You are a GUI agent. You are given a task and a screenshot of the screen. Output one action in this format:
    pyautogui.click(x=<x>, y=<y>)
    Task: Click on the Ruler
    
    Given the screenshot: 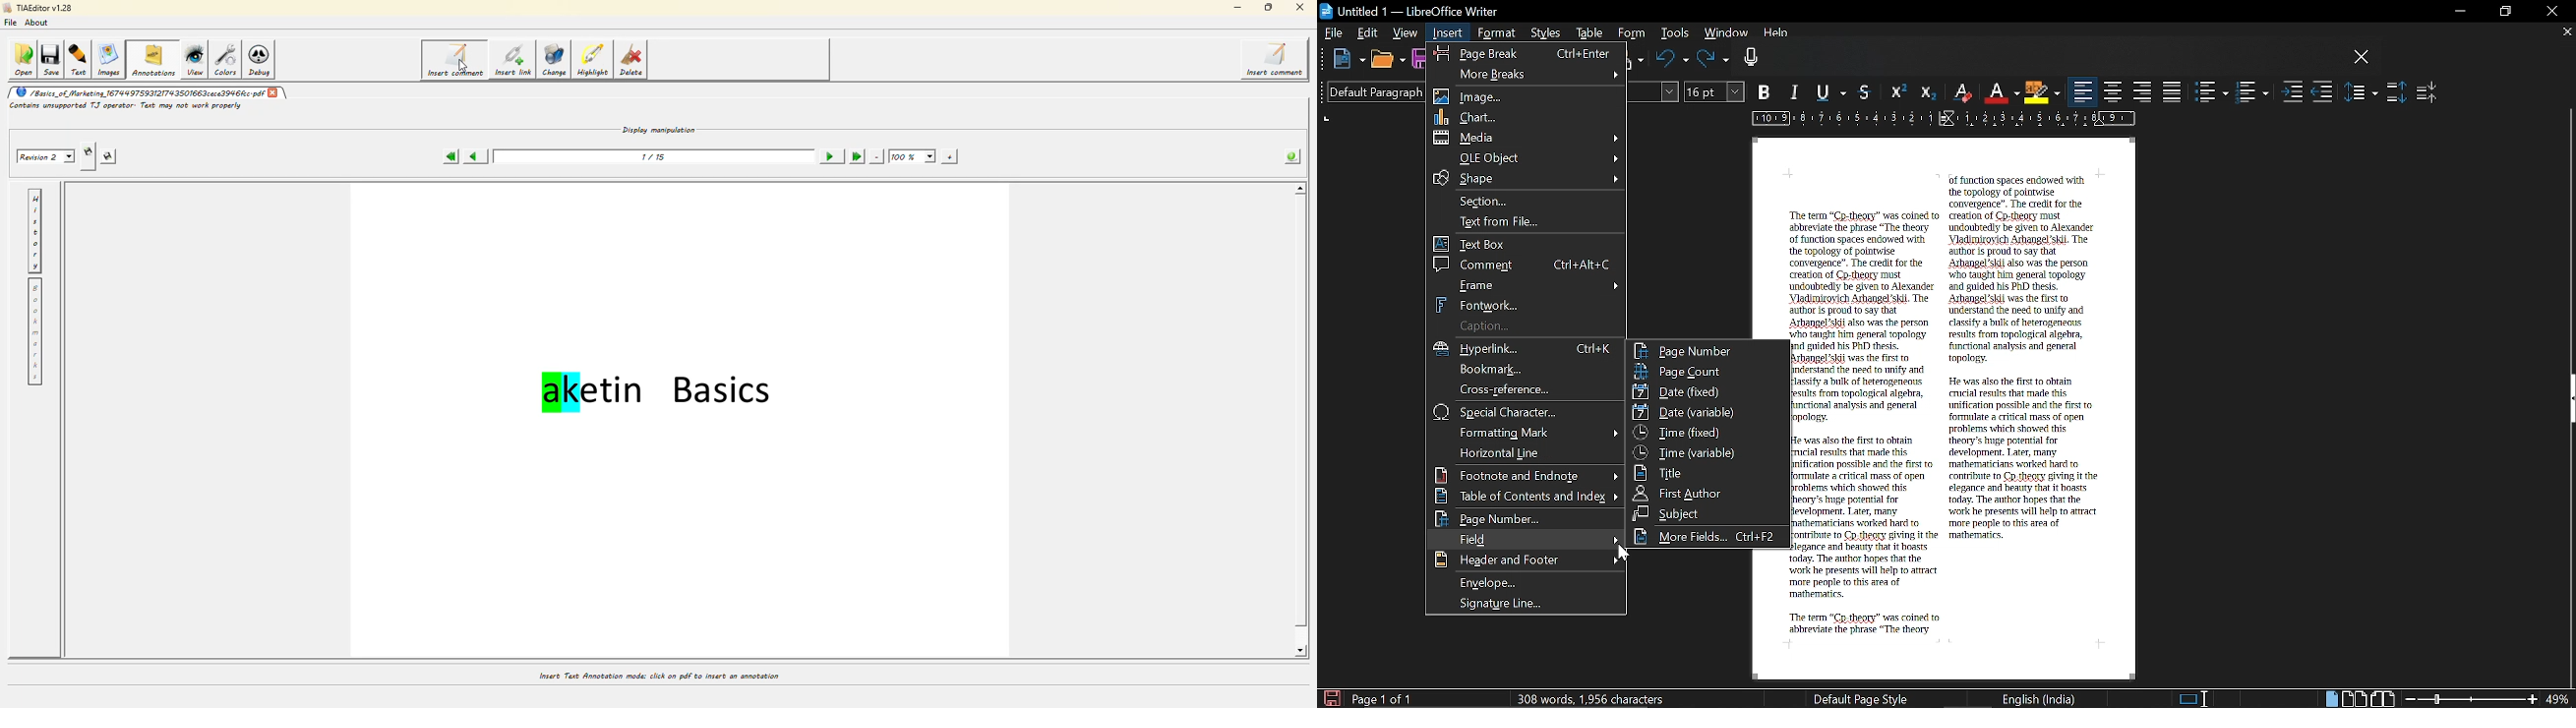 What is the action you would take?
    pyautogui.click(x=1940, y=120)
    